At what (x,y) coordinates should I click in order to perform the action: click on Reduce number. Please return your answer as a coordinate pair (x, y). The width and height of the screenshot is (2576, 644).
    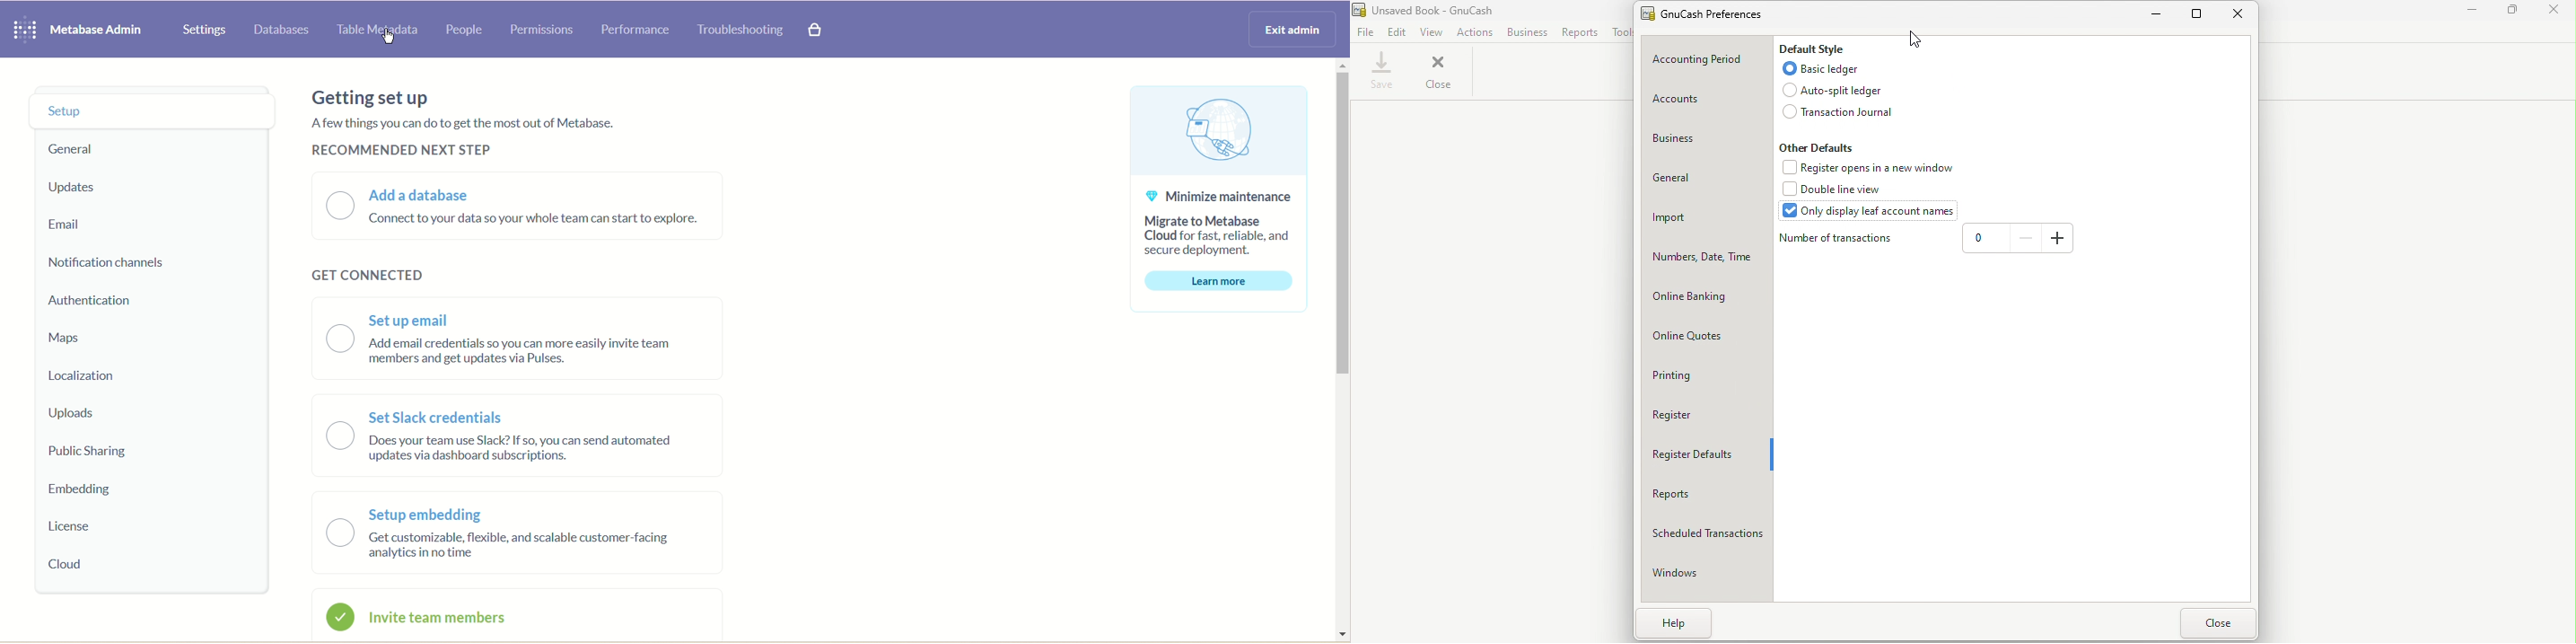
    Looking at the image, I should click on (2026, 238).